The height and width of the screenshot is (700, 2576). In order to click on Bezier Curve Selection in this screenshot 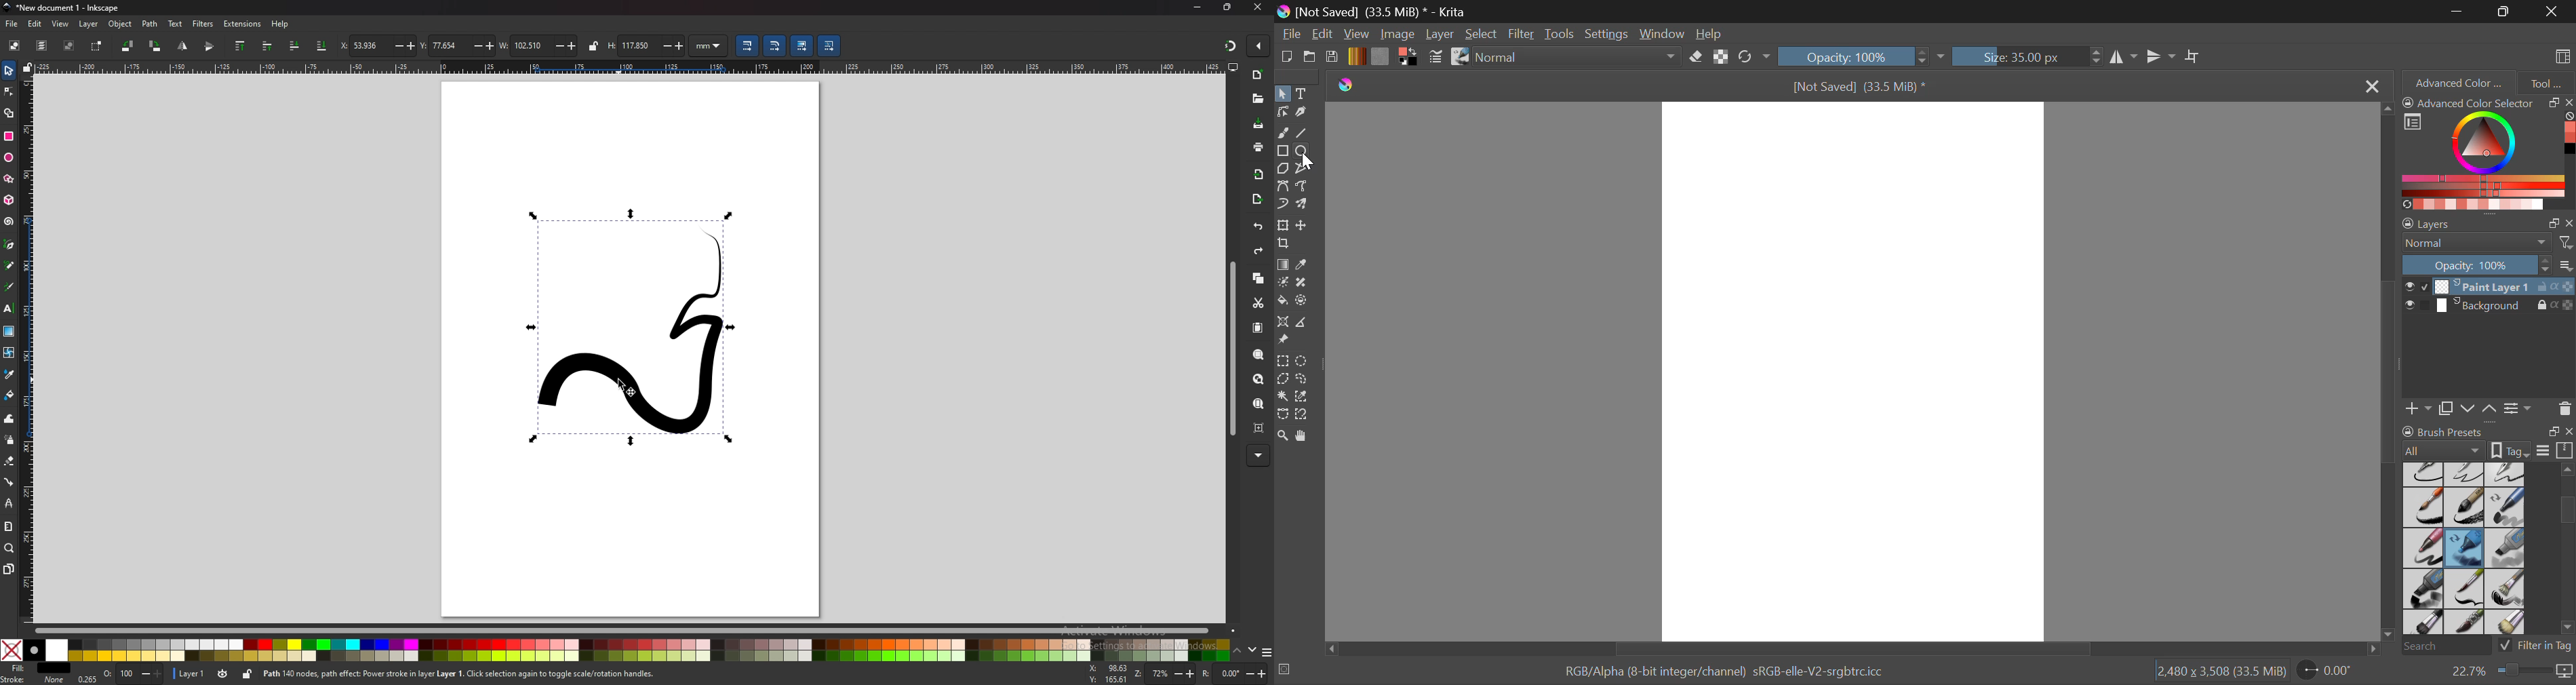, I will do `click(1282, 414)`.